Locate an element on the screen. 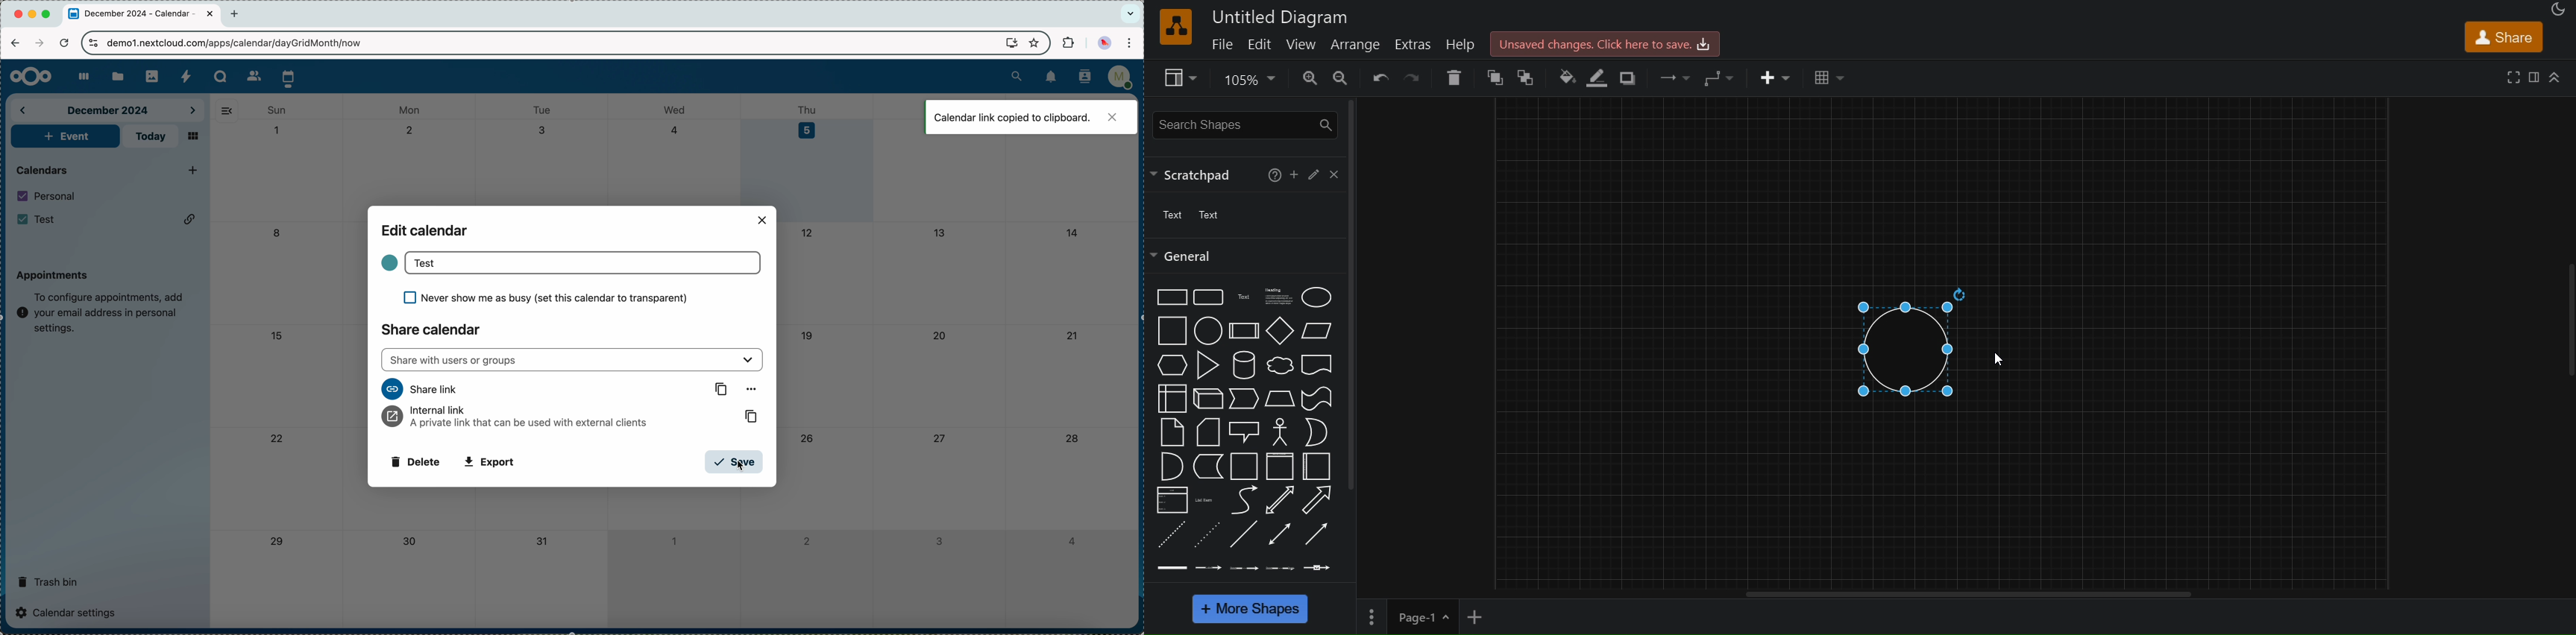 This screenshot has height=644, width=2576. shadows is located at coordinates (1629, 80).